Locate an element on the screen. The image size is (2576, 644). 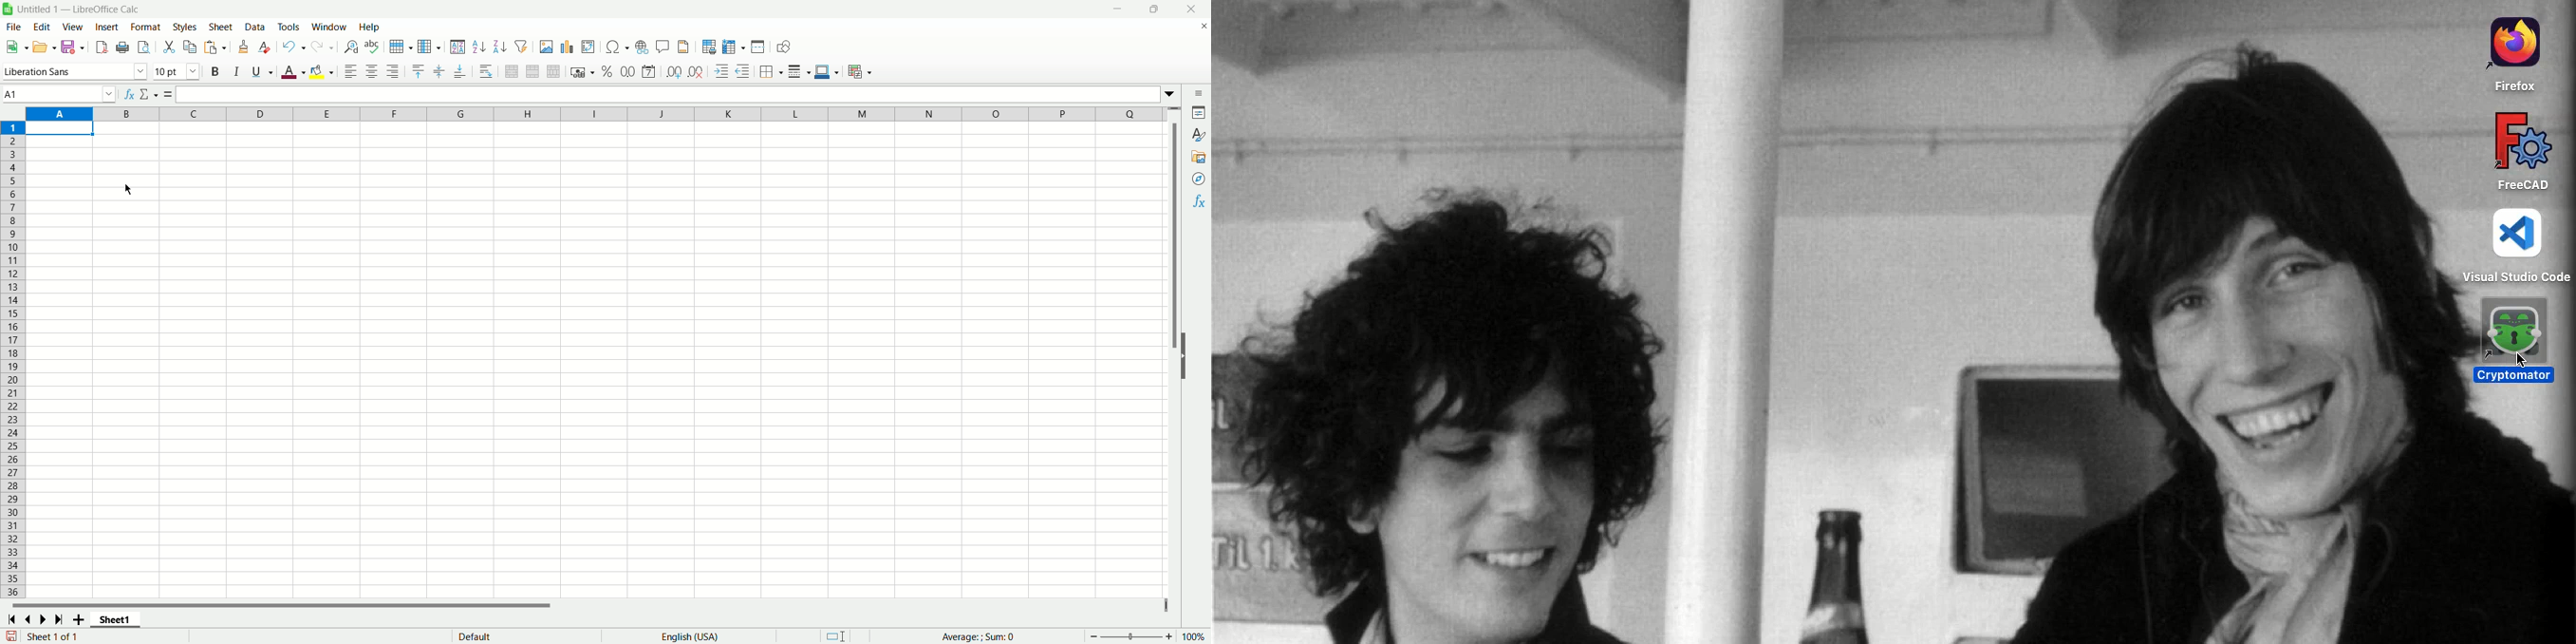
border is located at coordinates (772, 73).